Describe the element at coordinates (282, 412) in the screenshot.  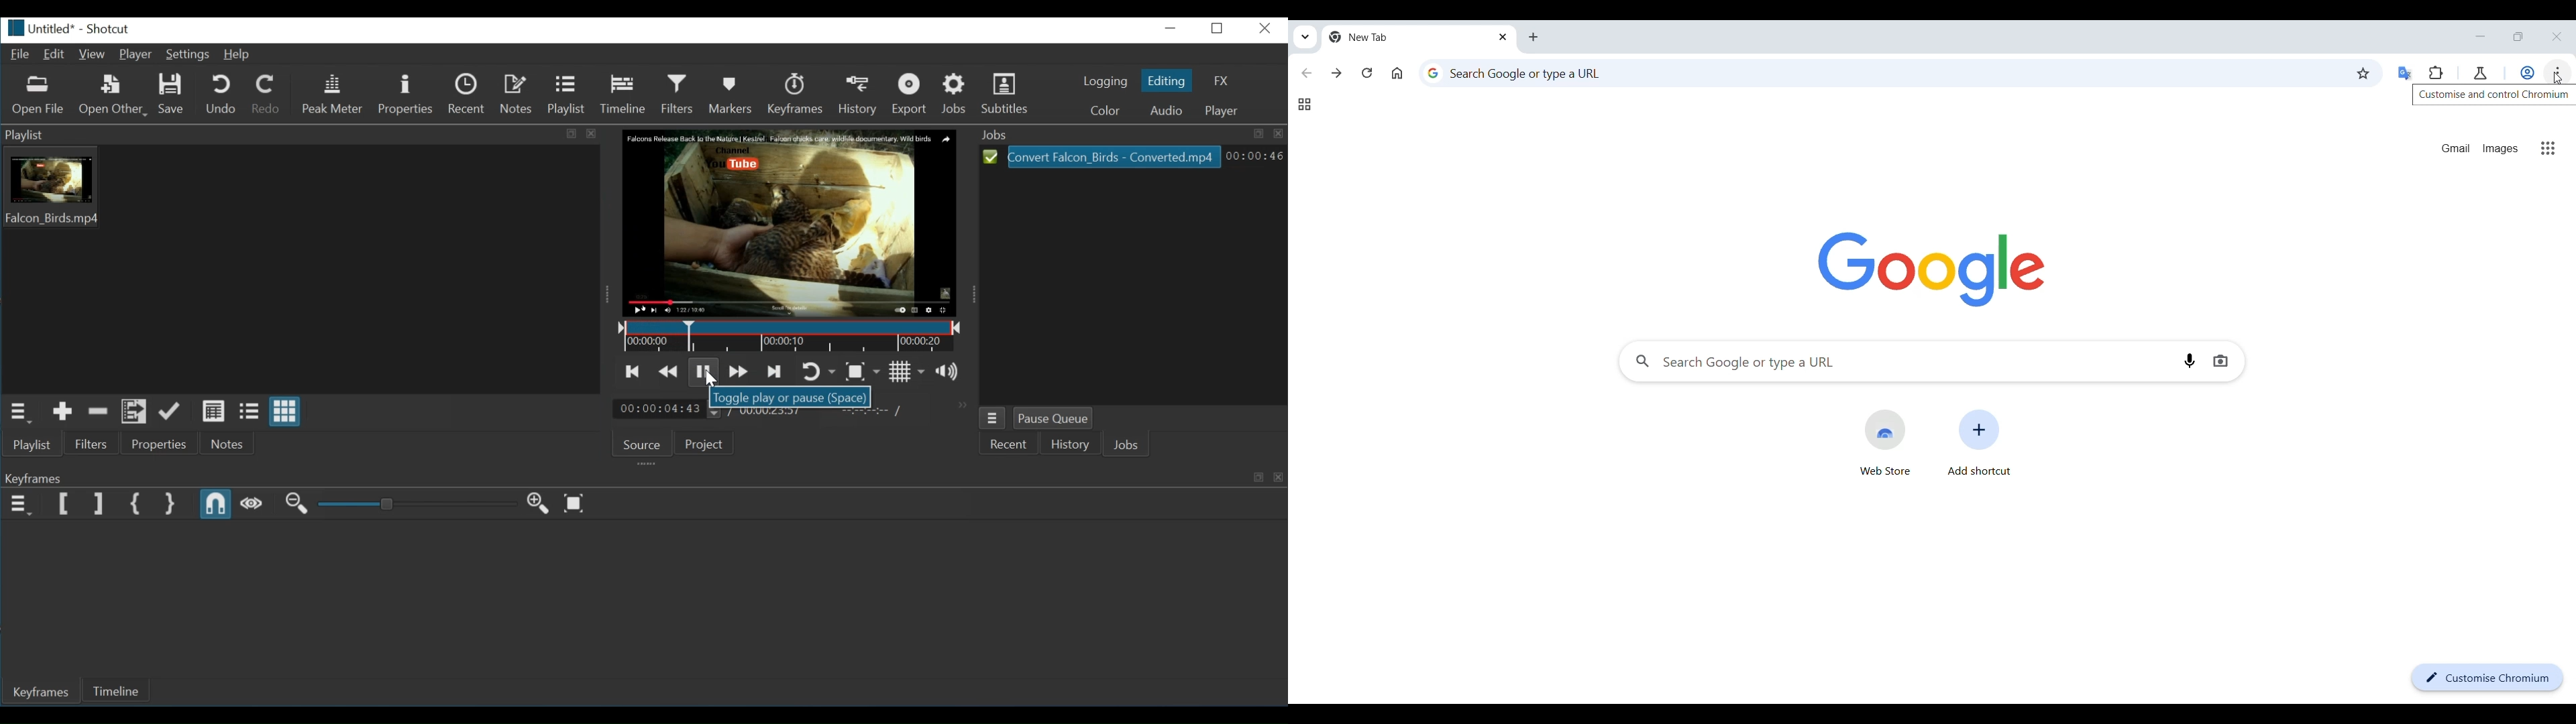
I see `View as icons` at that location.